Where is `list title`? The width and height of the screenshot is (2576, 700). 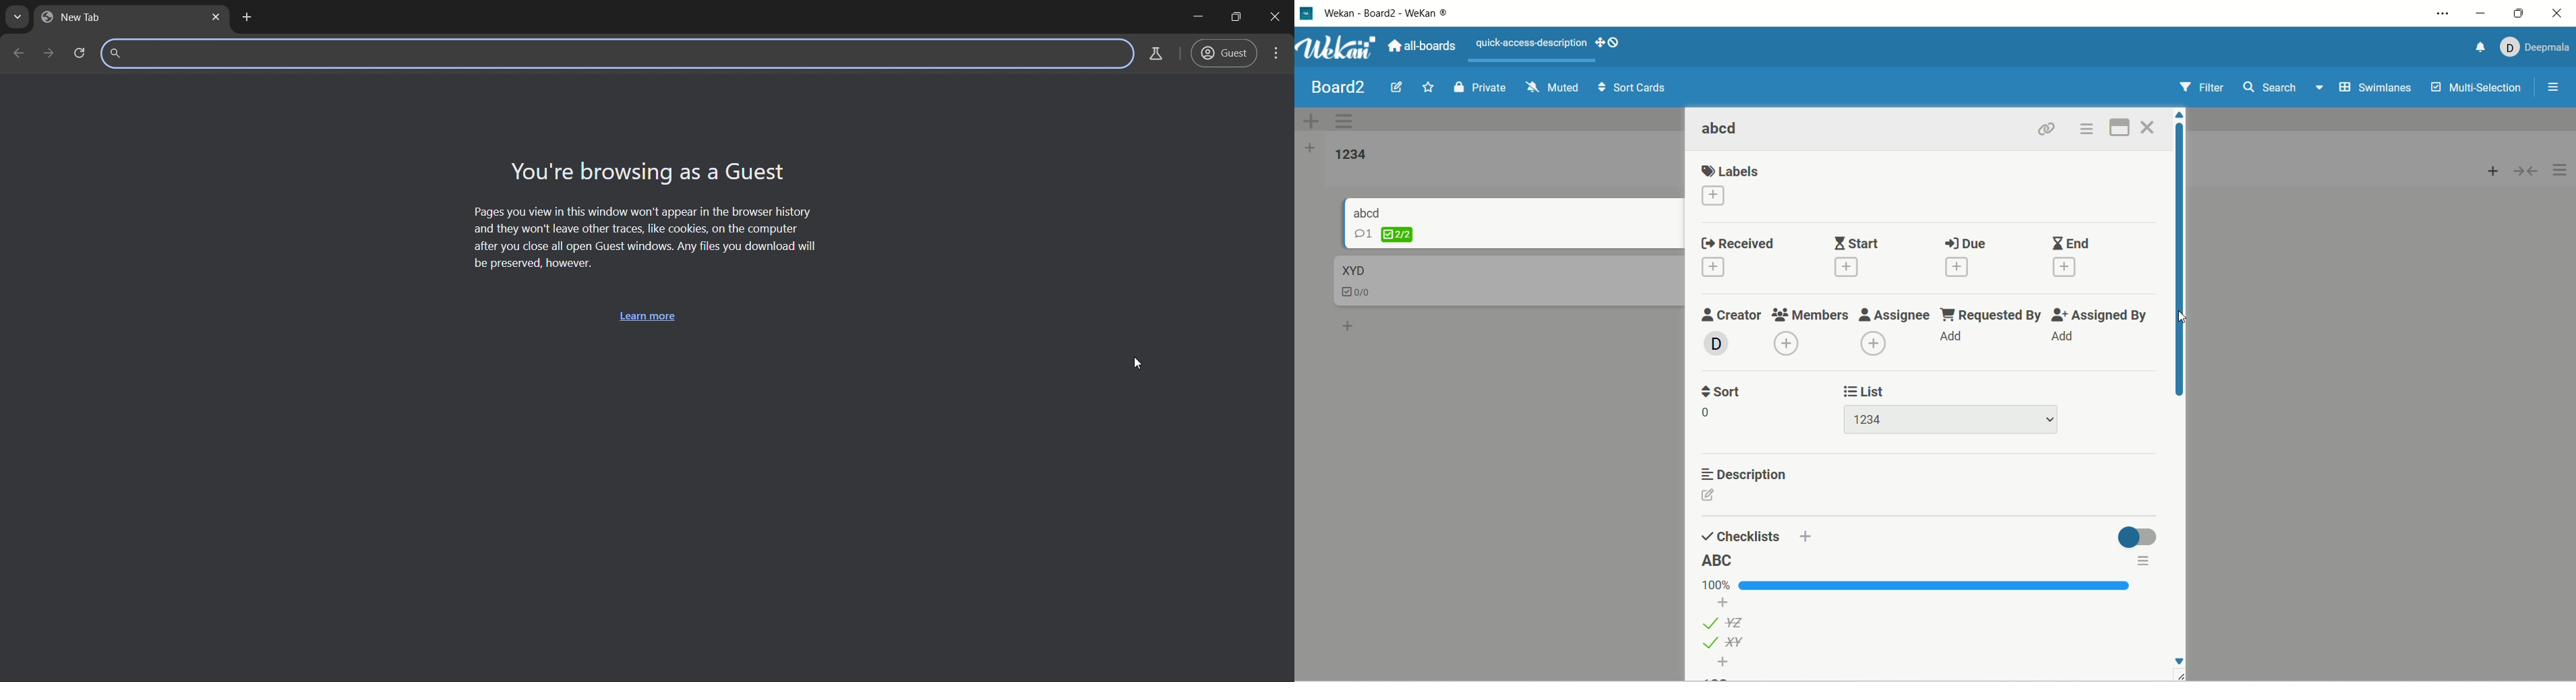
list title is located at coordinates (1722, 561).